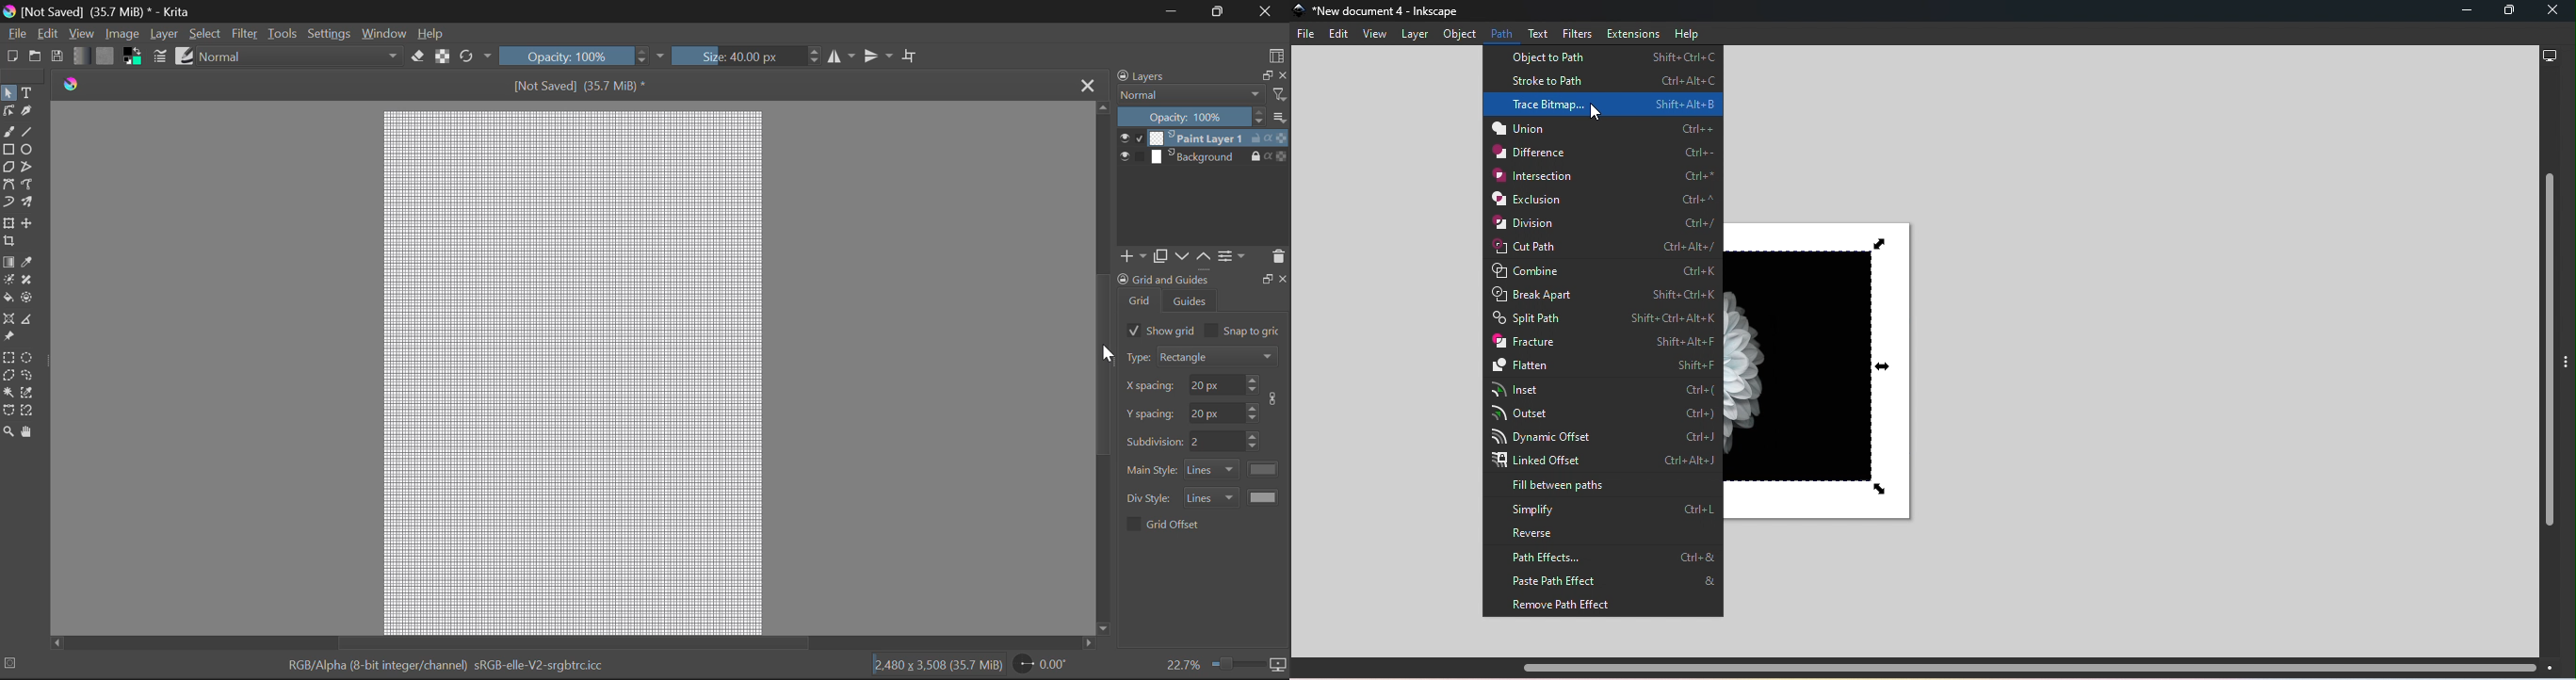 The width and height of the screenshot is (2576, 700). I want to click on Gradient, so click(80, 54).